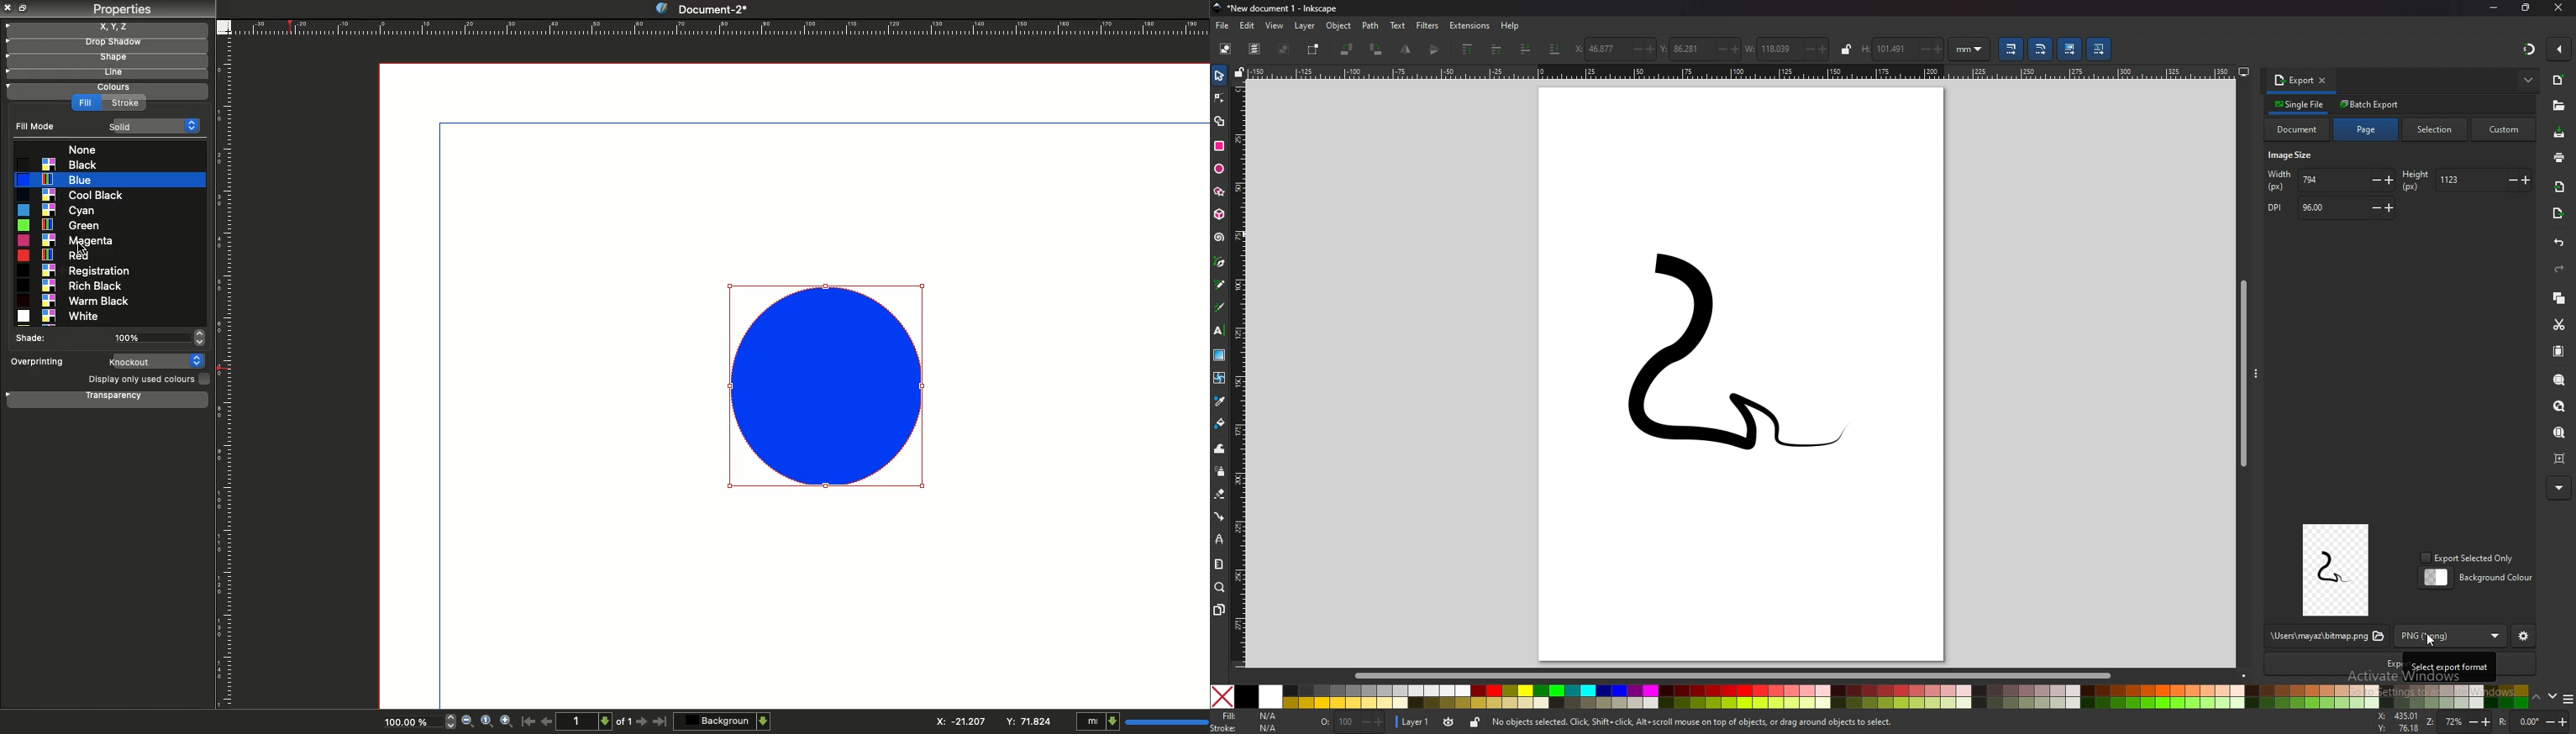 Image resolution: width=2576 pixels, height=756 pixels. What do you see at coordinates (86, 246) in the screenshot?
I see `cursor` at bounding box center [86, 246].